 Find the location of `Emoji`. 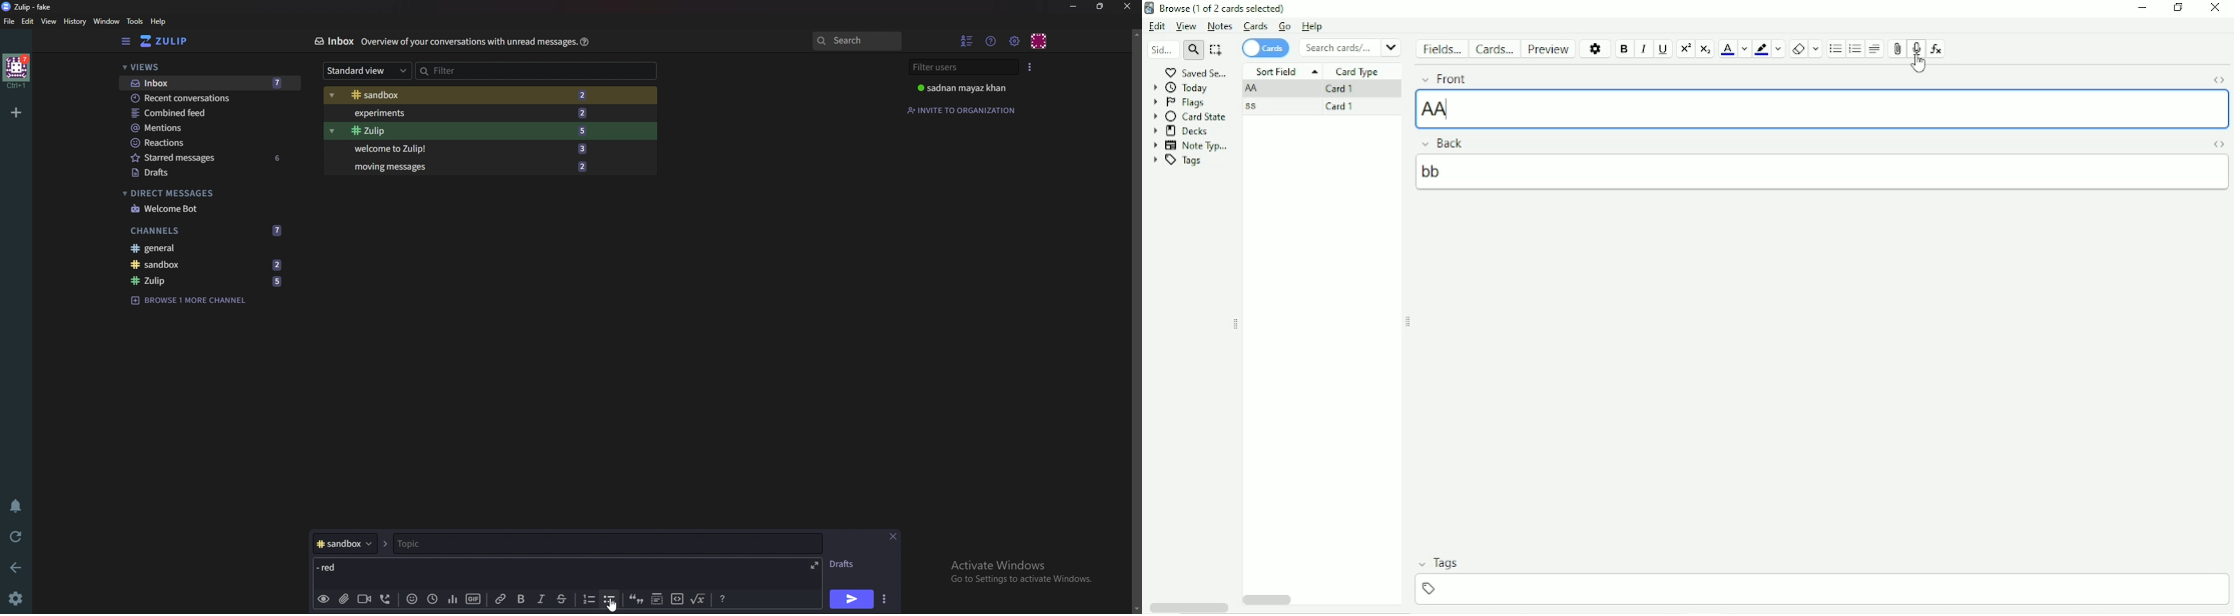

Emoji is located at coordinates (412, 598).